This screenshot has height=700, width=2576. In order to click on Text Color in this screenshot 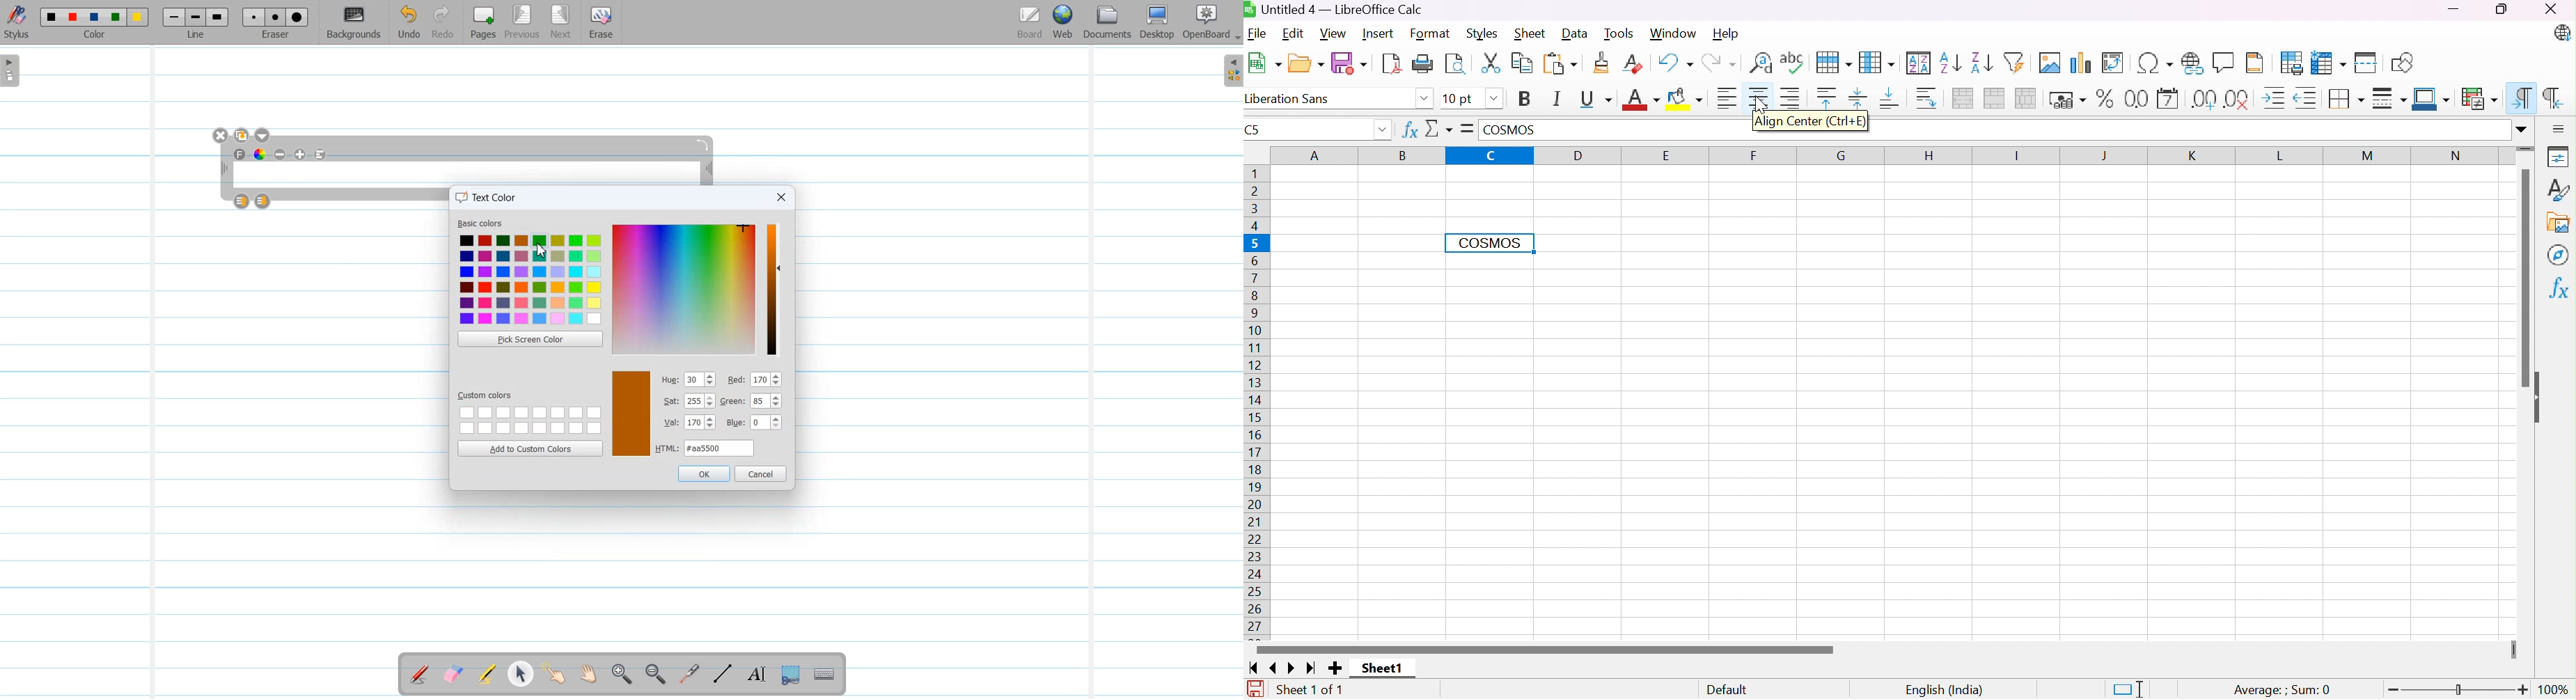, I will do `click(260, 154)`.